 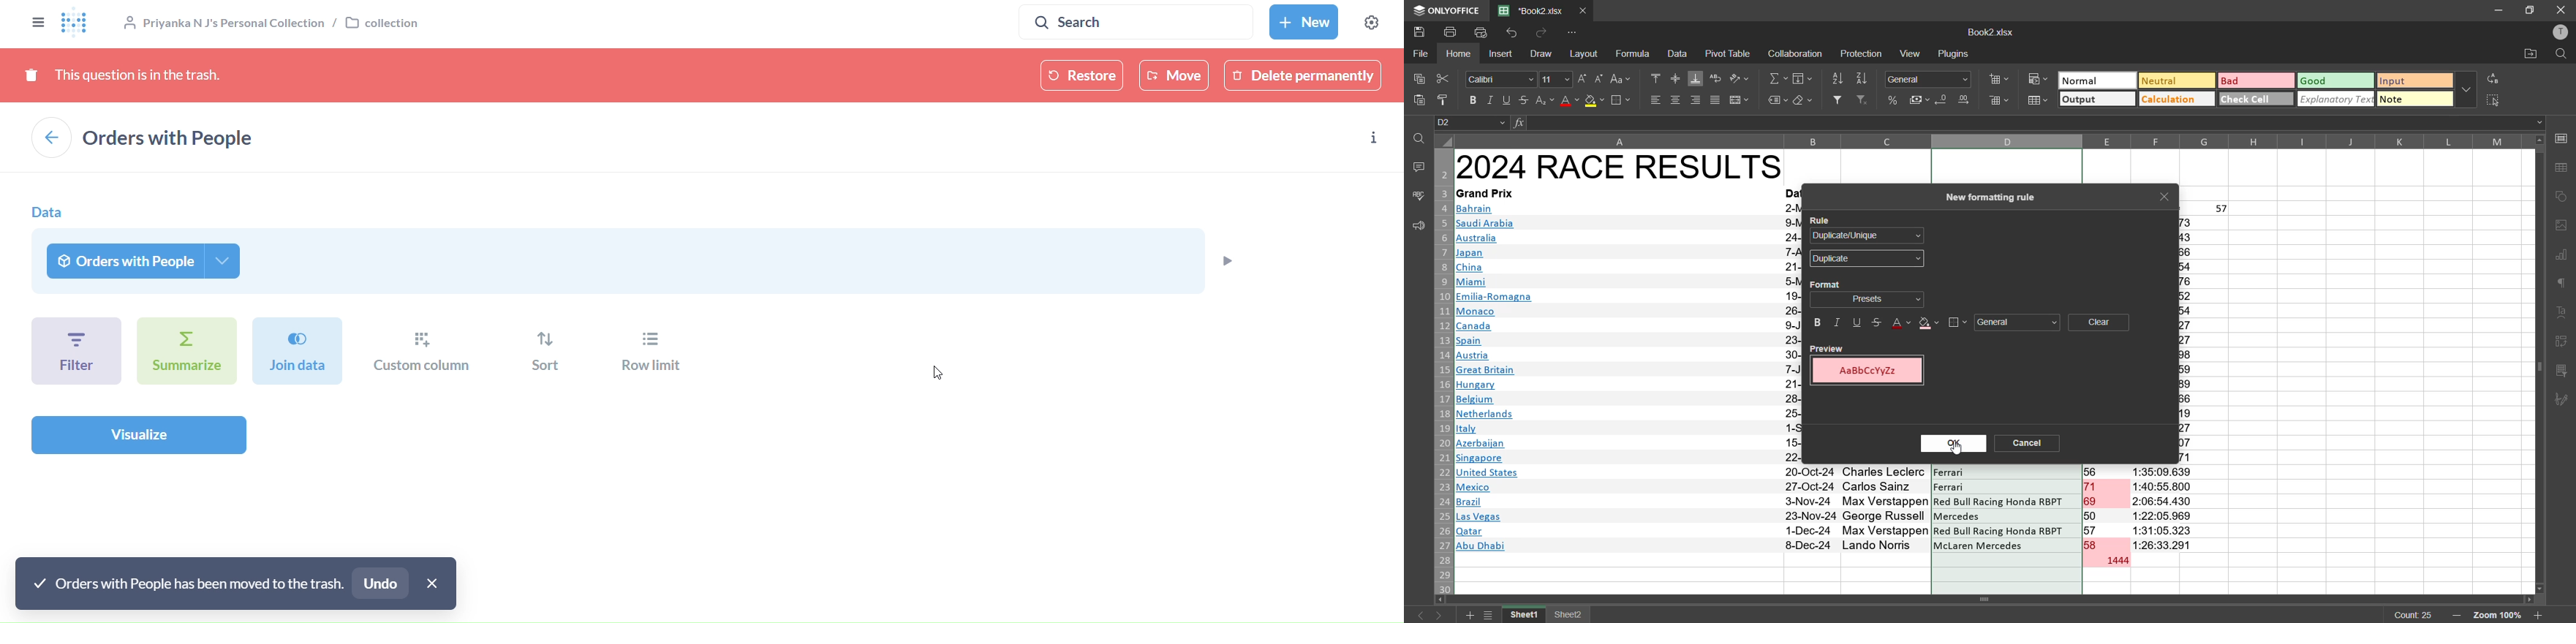 What do you see at coordinates (1624, 78) in the screenshot?
I see `change case` at bounding box center [1624, 78].